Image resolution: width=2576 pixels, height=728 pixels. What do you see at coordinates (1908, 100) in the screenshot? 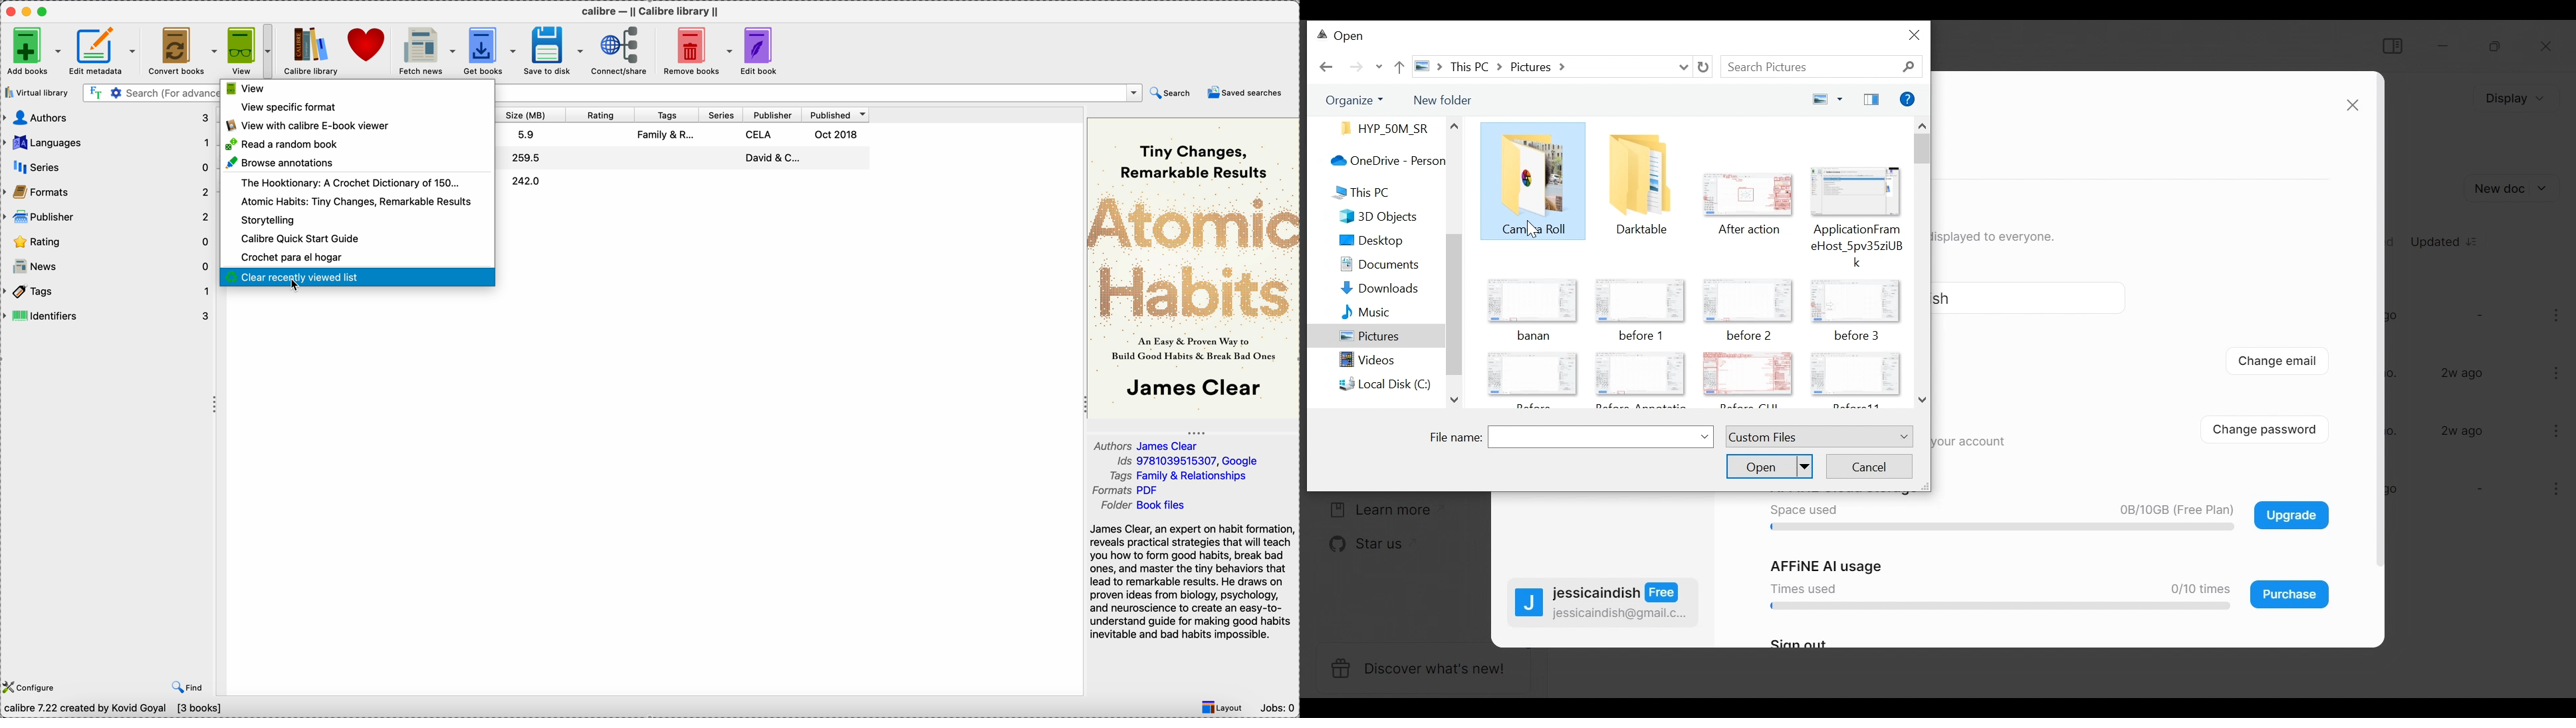
I see `Get Help` at bounding box center [1908, 100].